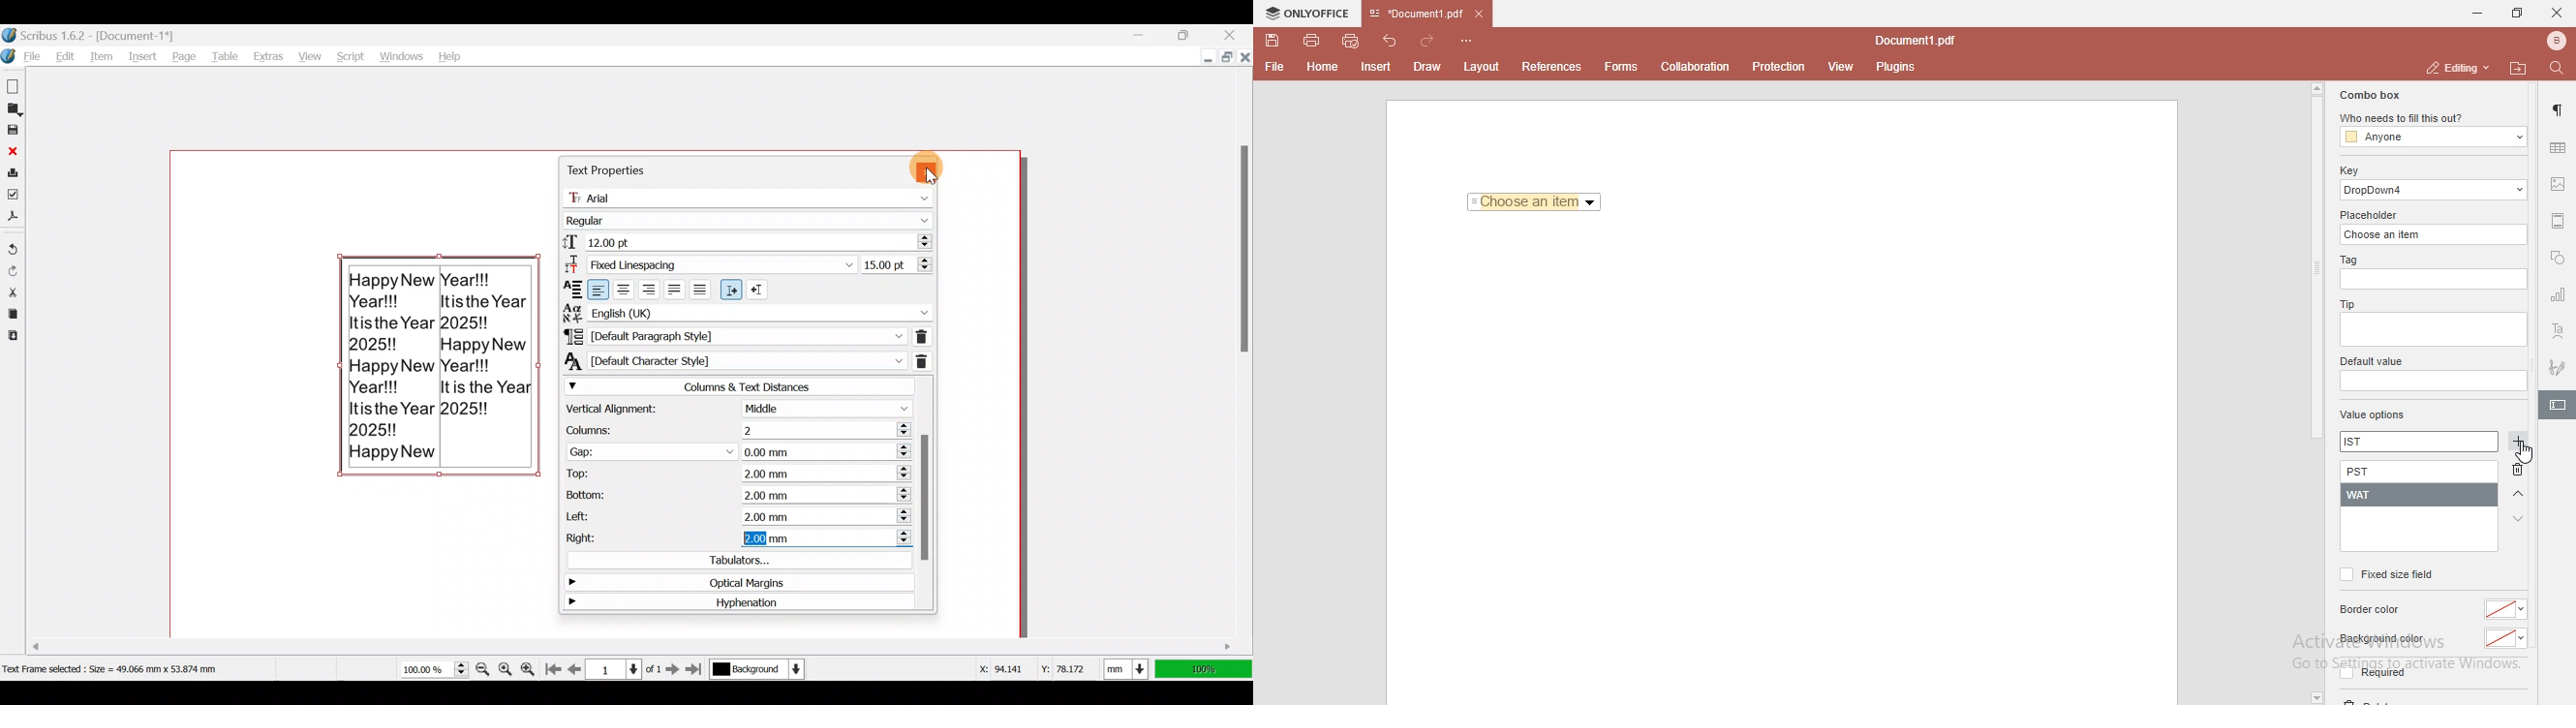 This screenshot has height=728, width=2576. What do you see at coordinates (747, 311) in the screenshot?
I see `Text language` at bounding box center [747, 311].